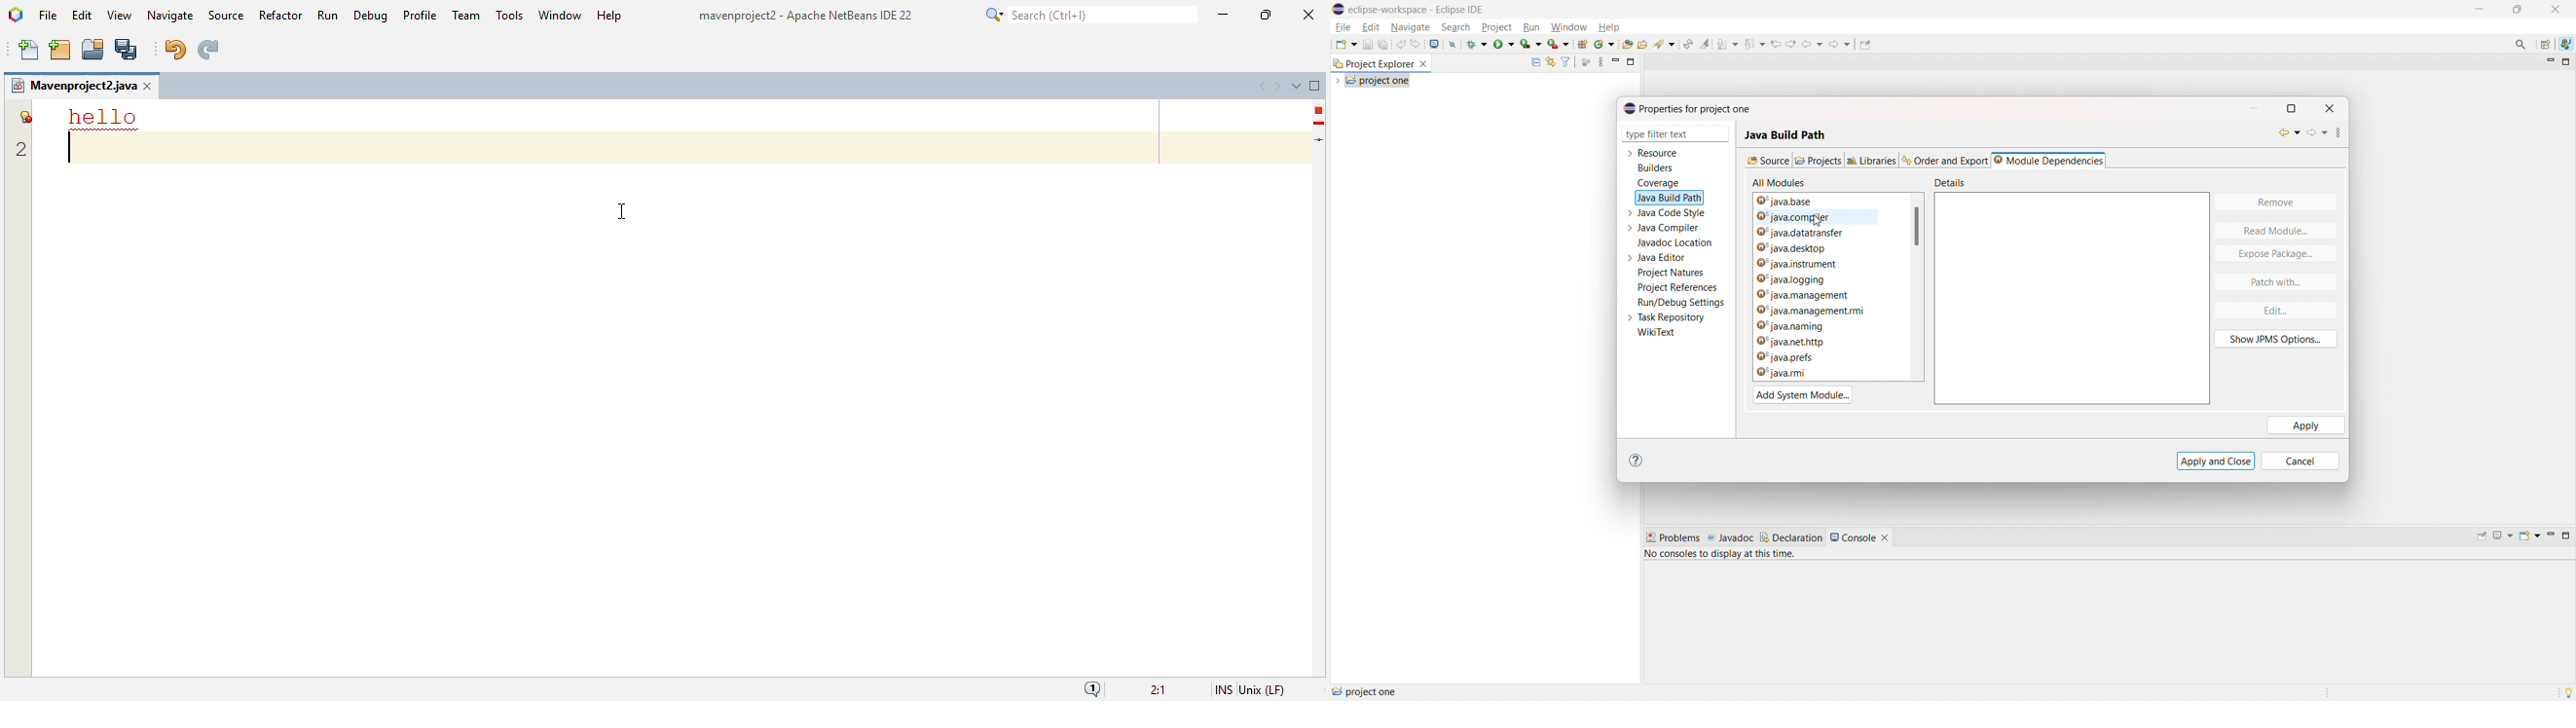 This screenshot has height=728, width=2576. What do you see at coordinates (1830, 201) in the screenshot?
I see `java.base` at bounding box center [1830, 201].